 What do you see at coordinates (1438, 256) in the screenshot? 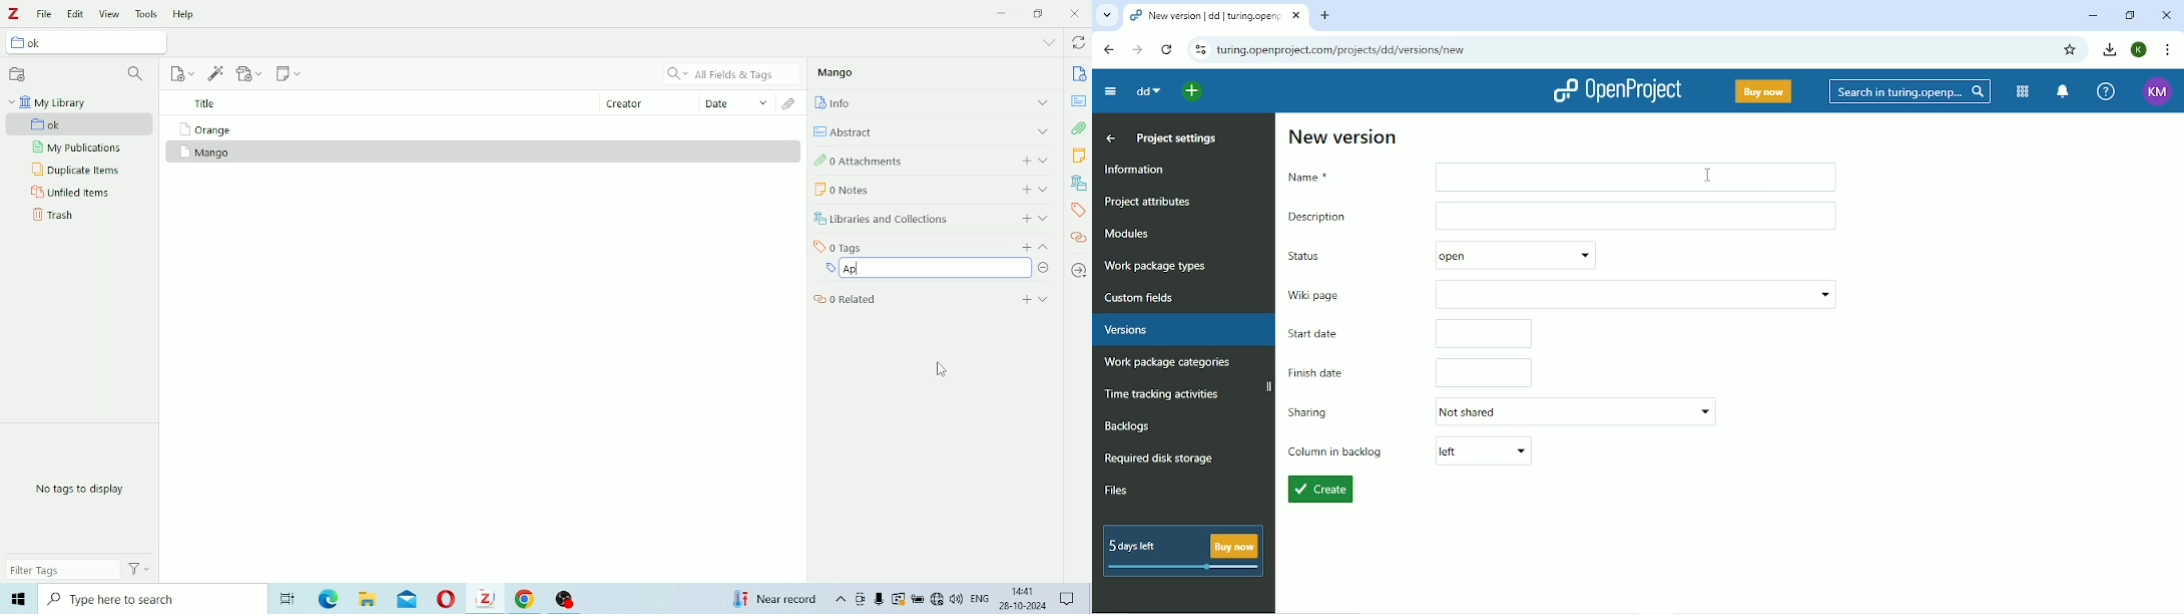
I see `Status` at bounding box center [1438, 256].